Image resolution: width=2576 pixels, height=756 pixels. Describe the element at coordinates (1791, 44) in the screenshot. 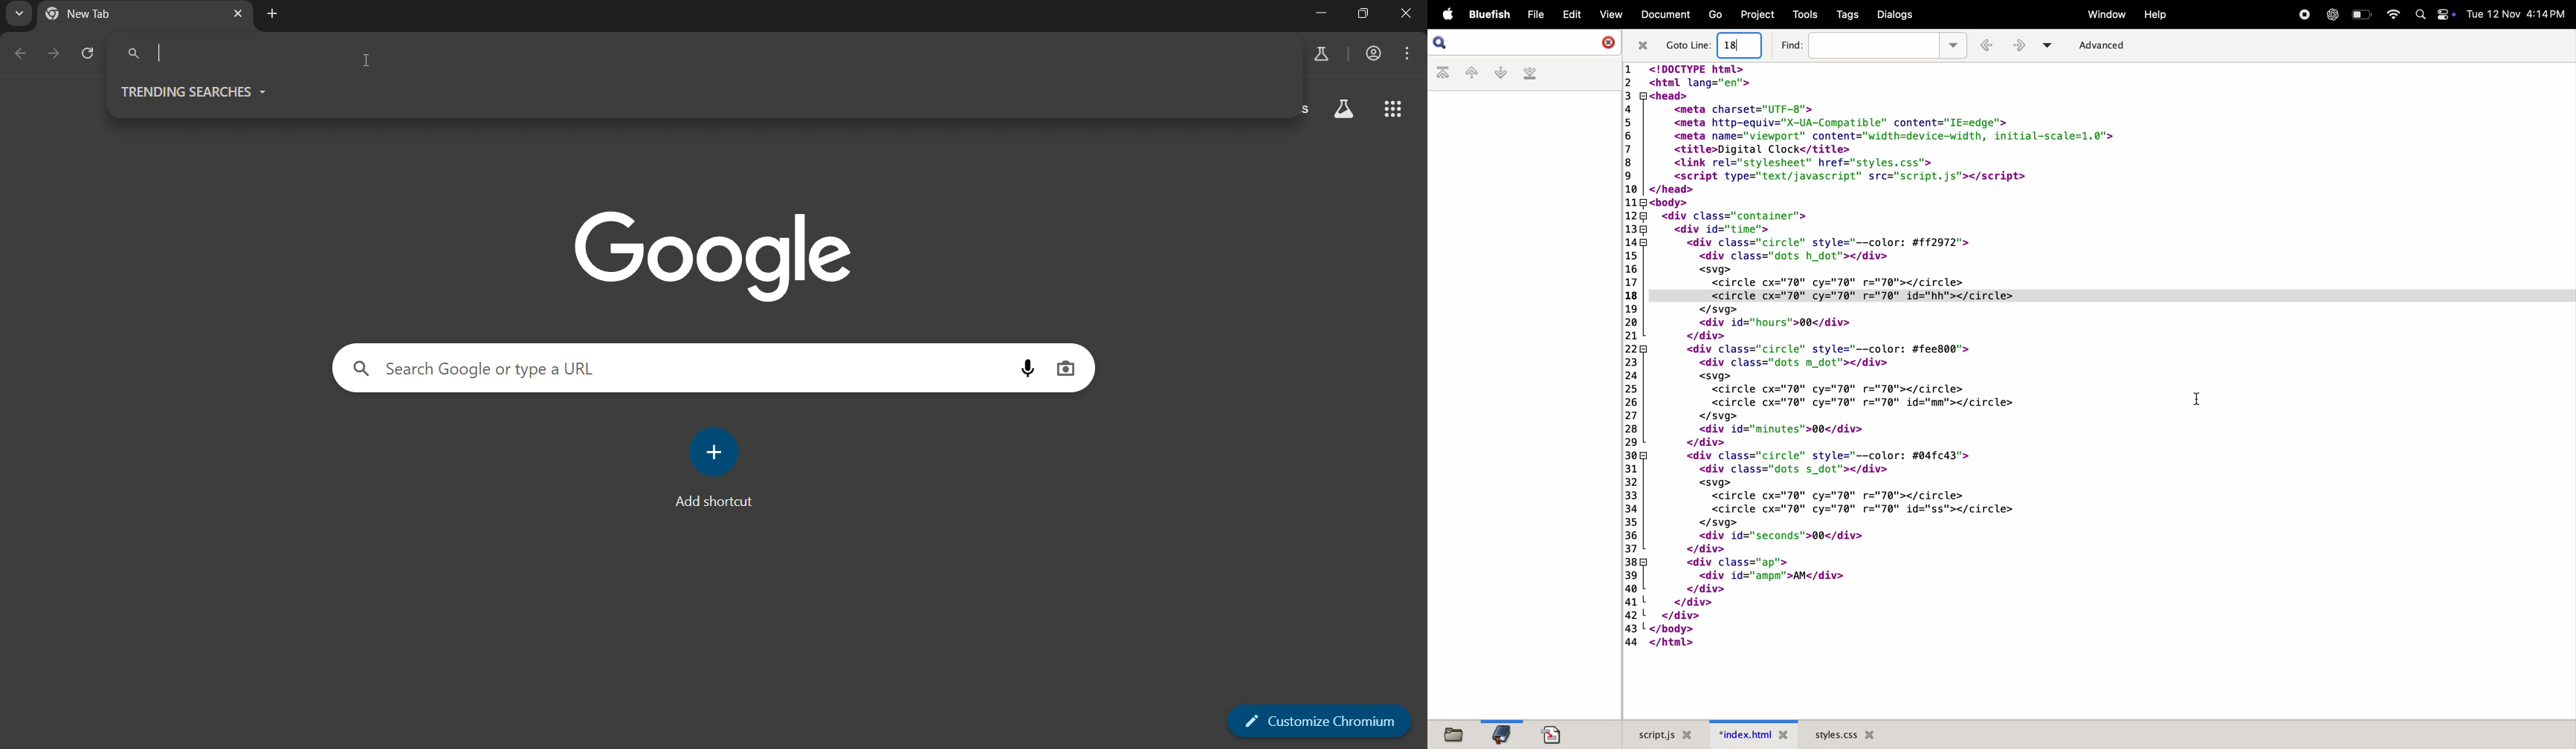

I see `find` at that location.